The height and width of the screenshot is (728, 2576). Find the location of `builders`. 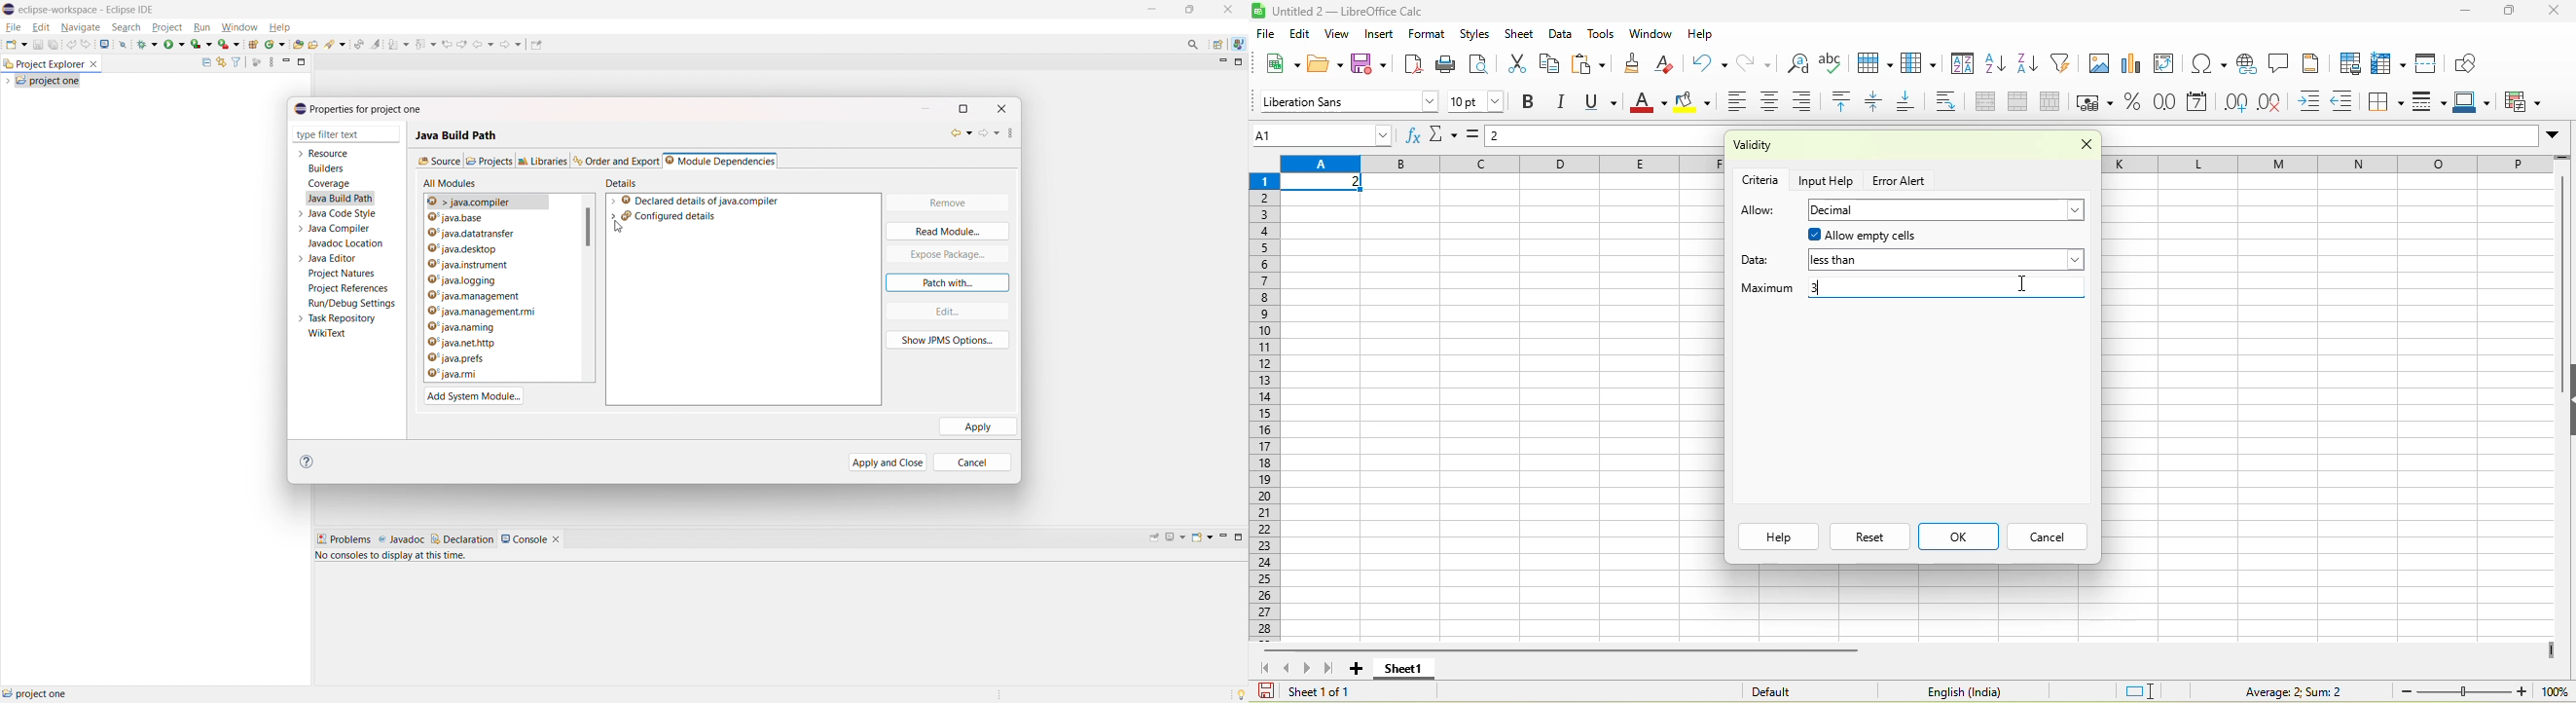

builders is located at coordinates (326, 169).